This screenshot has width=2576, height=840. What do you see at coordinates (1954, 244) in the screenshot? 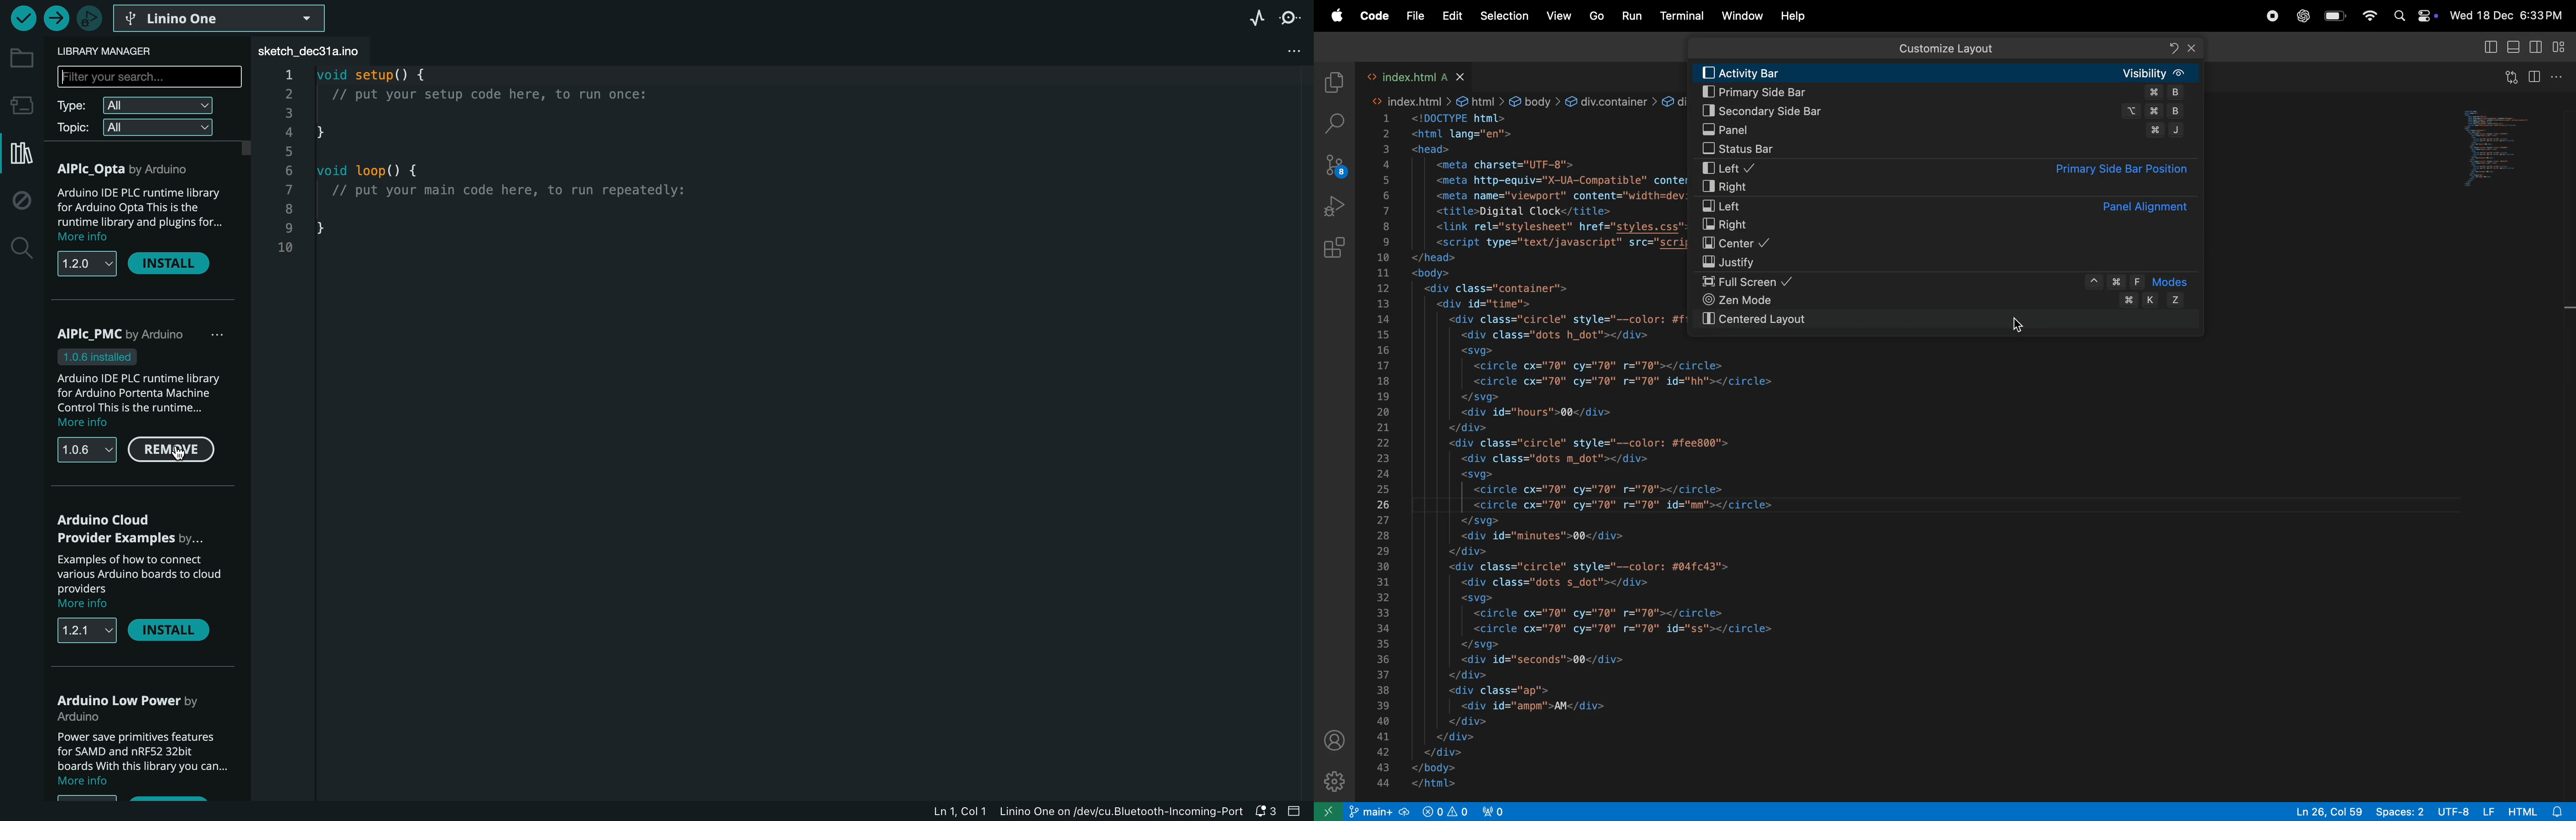
I see `Center` at bounding box center [1954, 244].